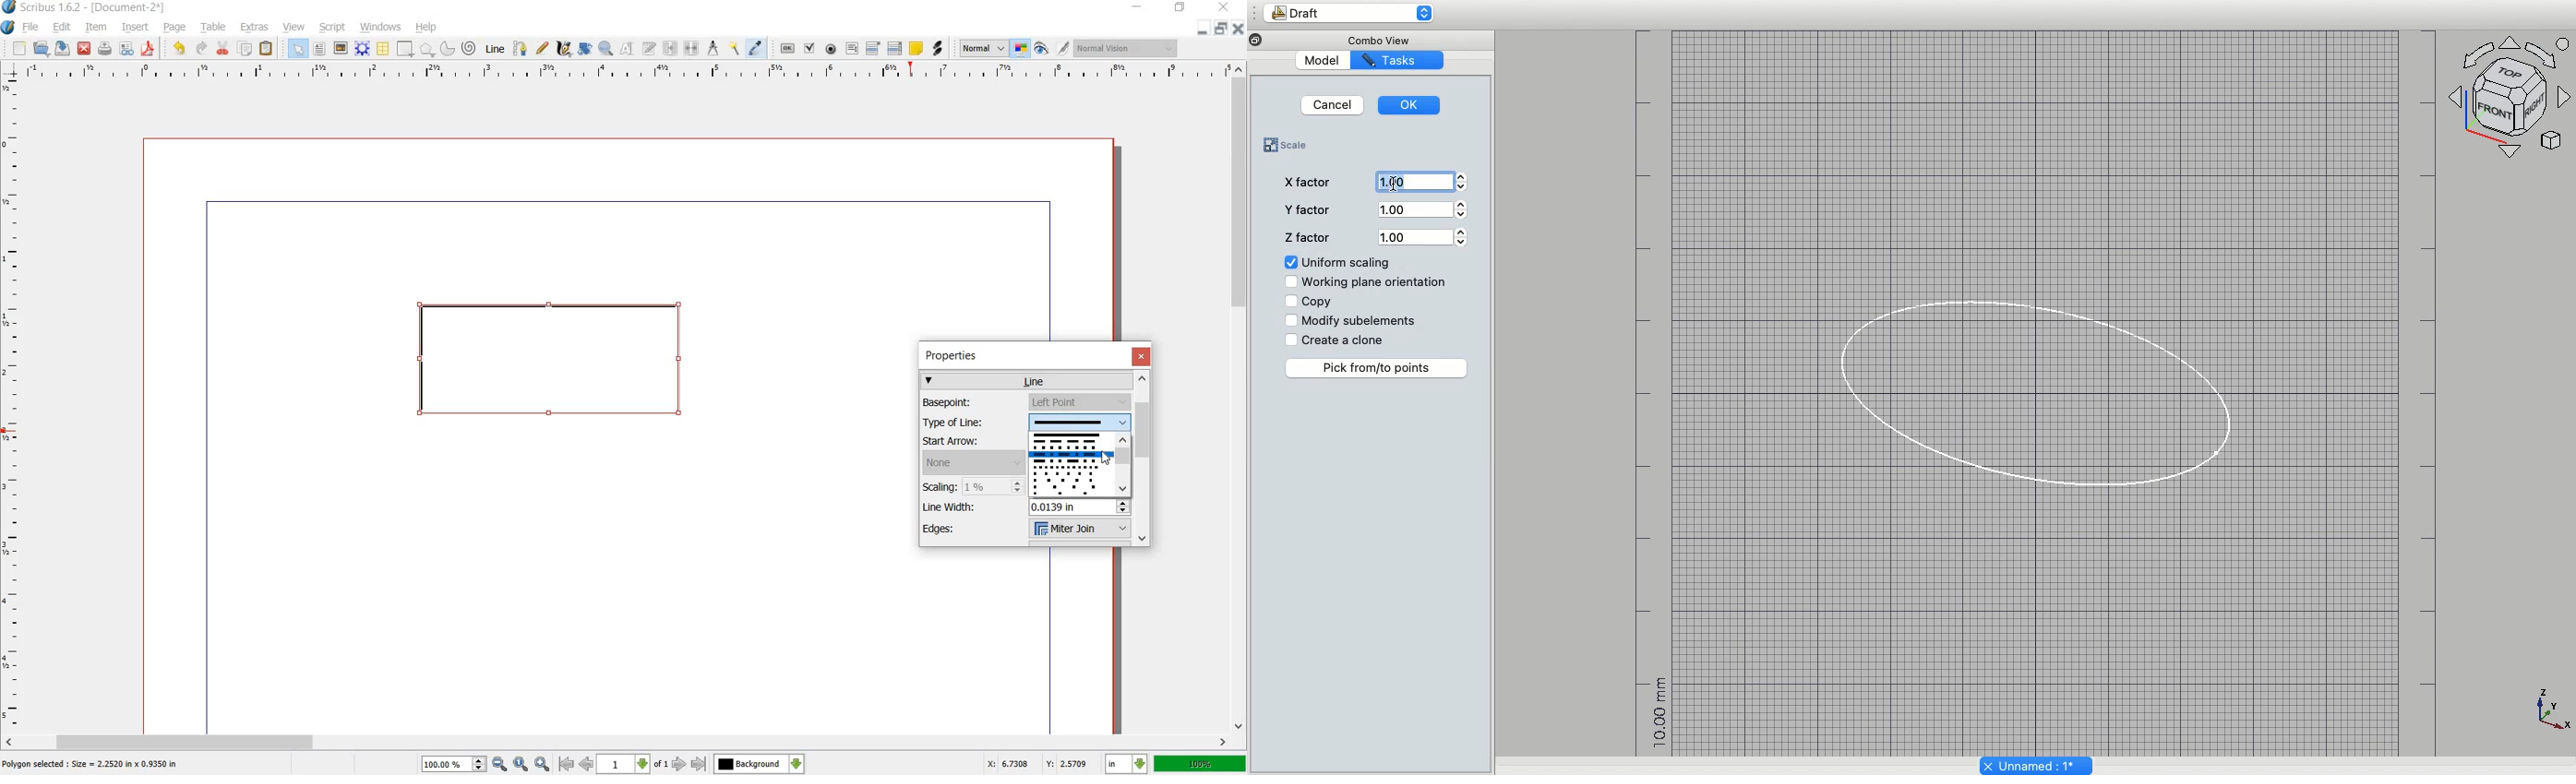 Image resolution: width=2576 pixels, height=784 pixels. I want to click on Axes, so click(2512, 95).